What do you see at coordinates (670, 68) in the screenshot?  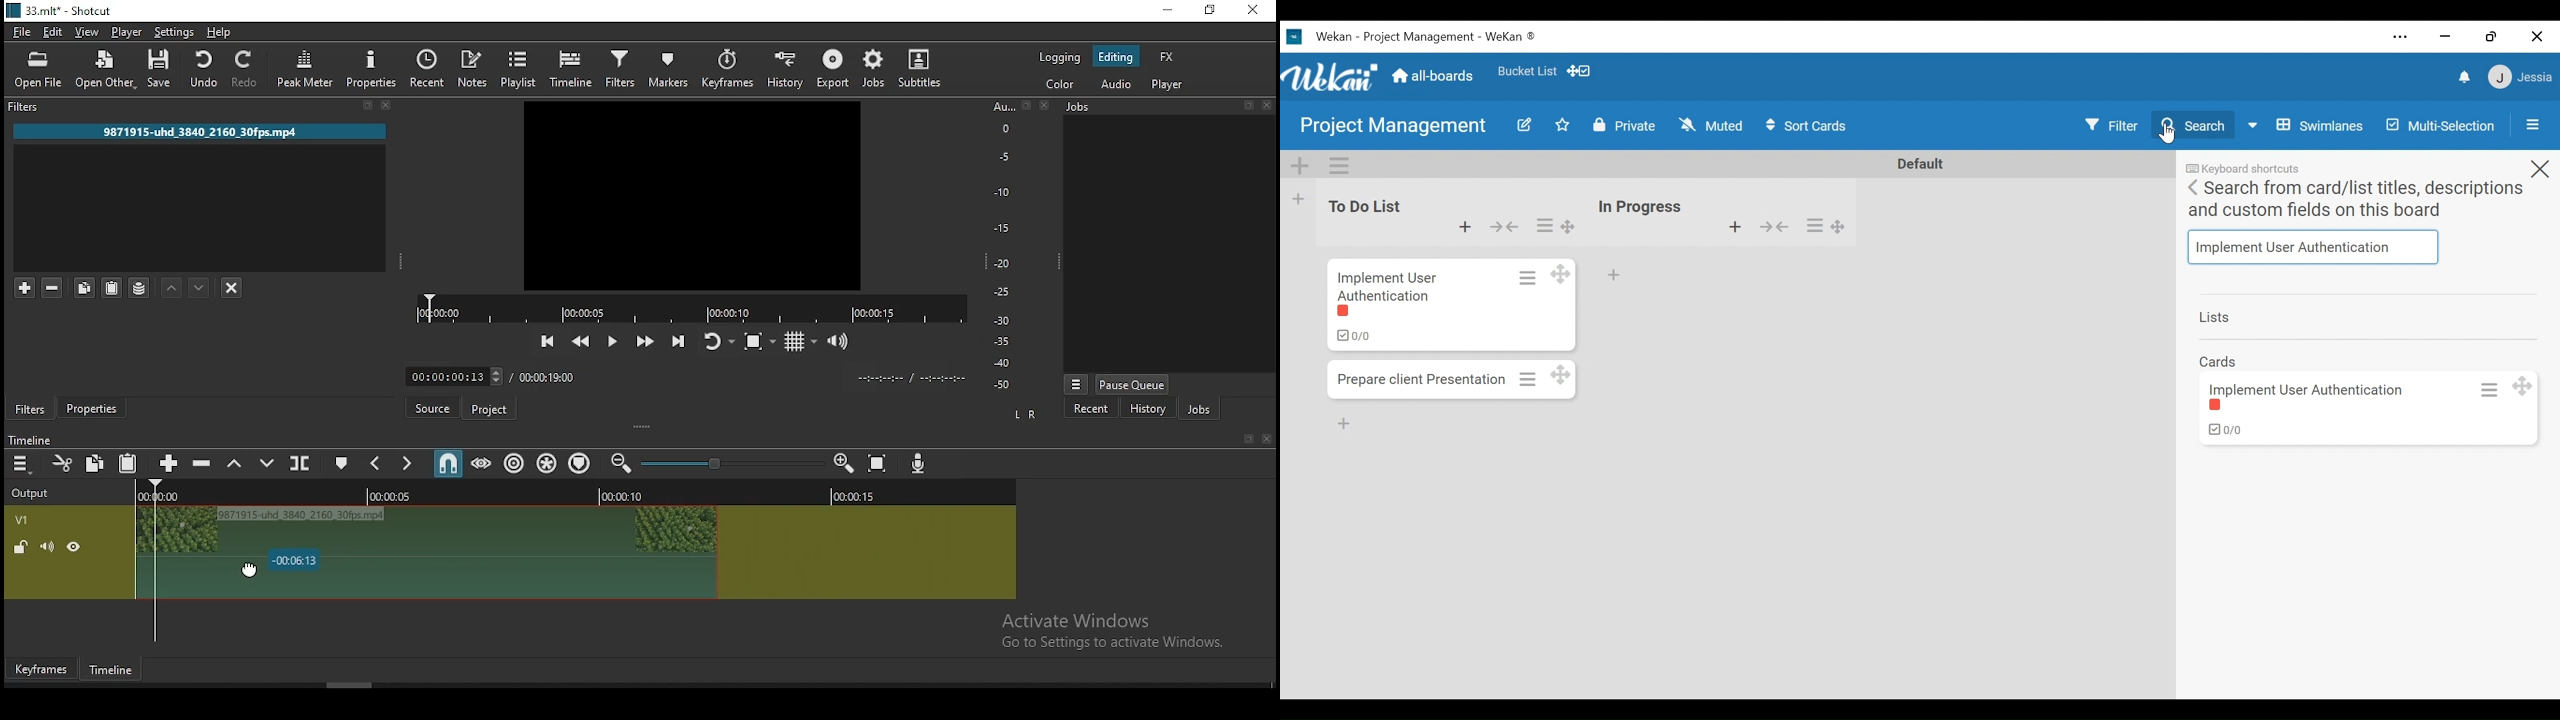 I see `markers` at bounding box center [670, 68].